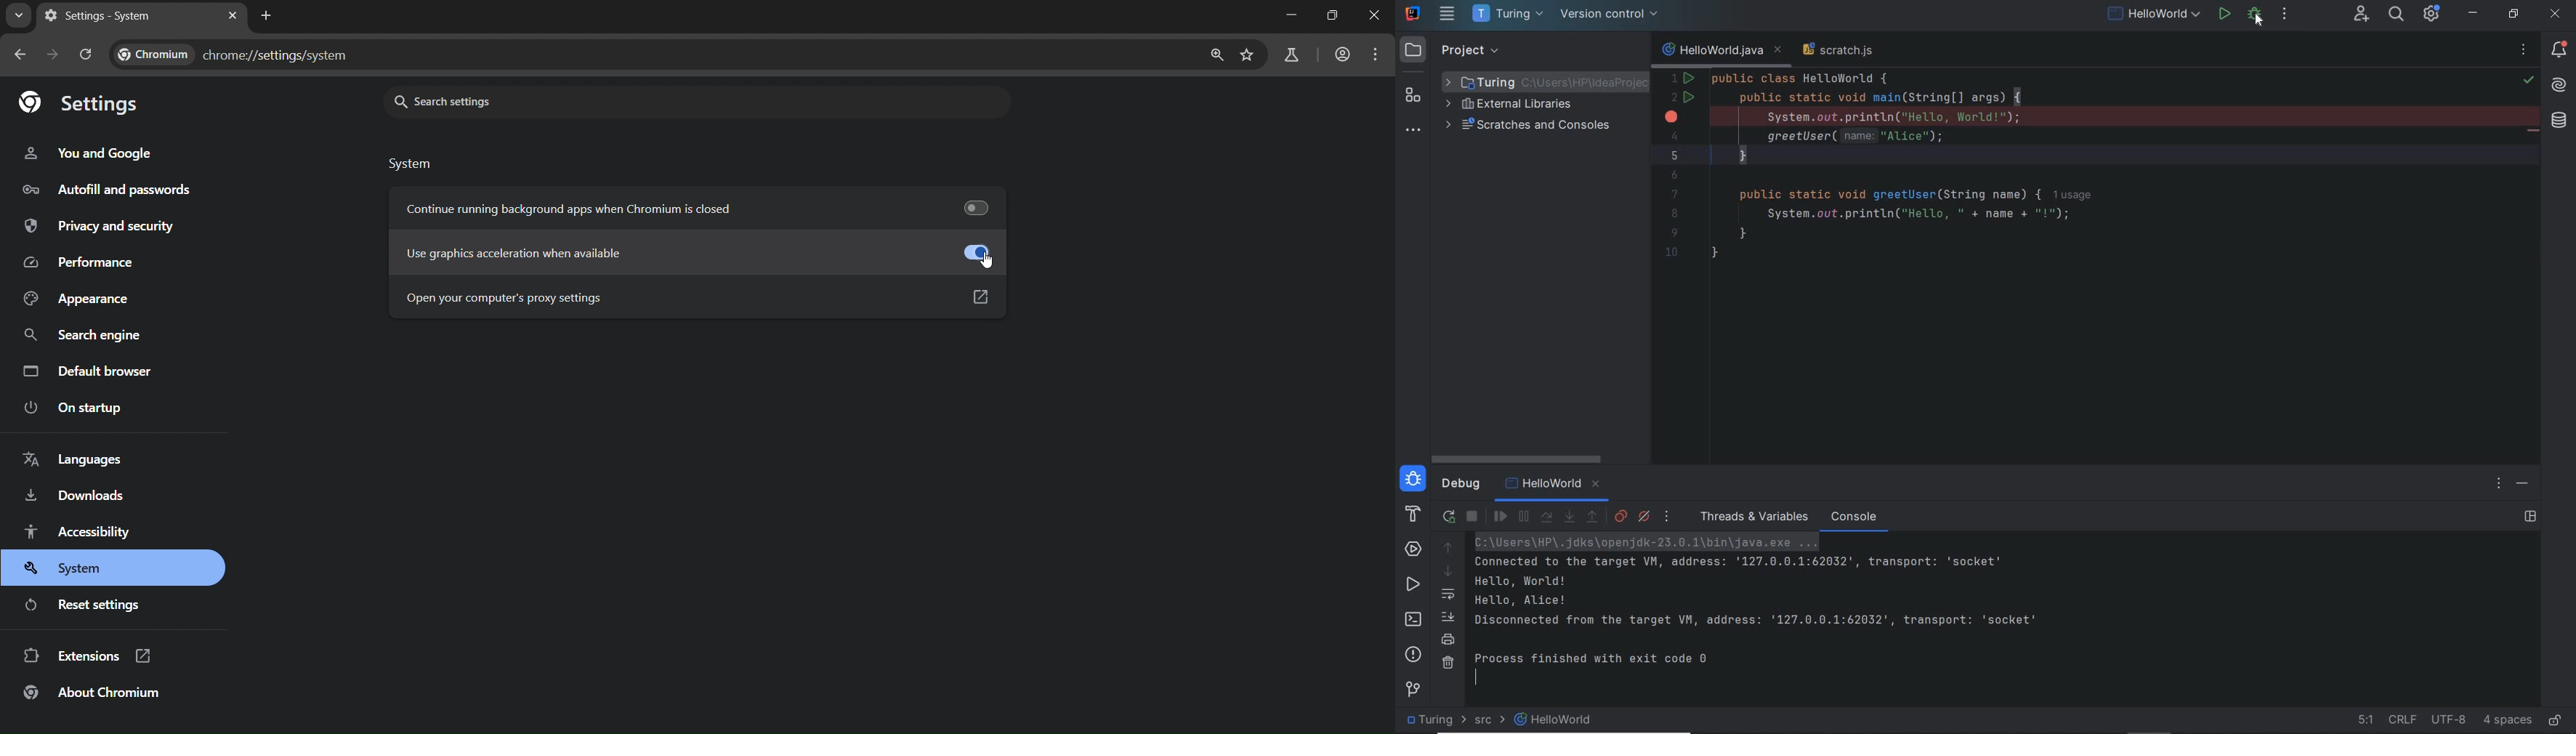 Image resolution: width=2576 pixels, height=756 pixels. What do you see at coordinates (93, 690) in the screenshot?
I see `about chromium` at bounding box center [93, 690].